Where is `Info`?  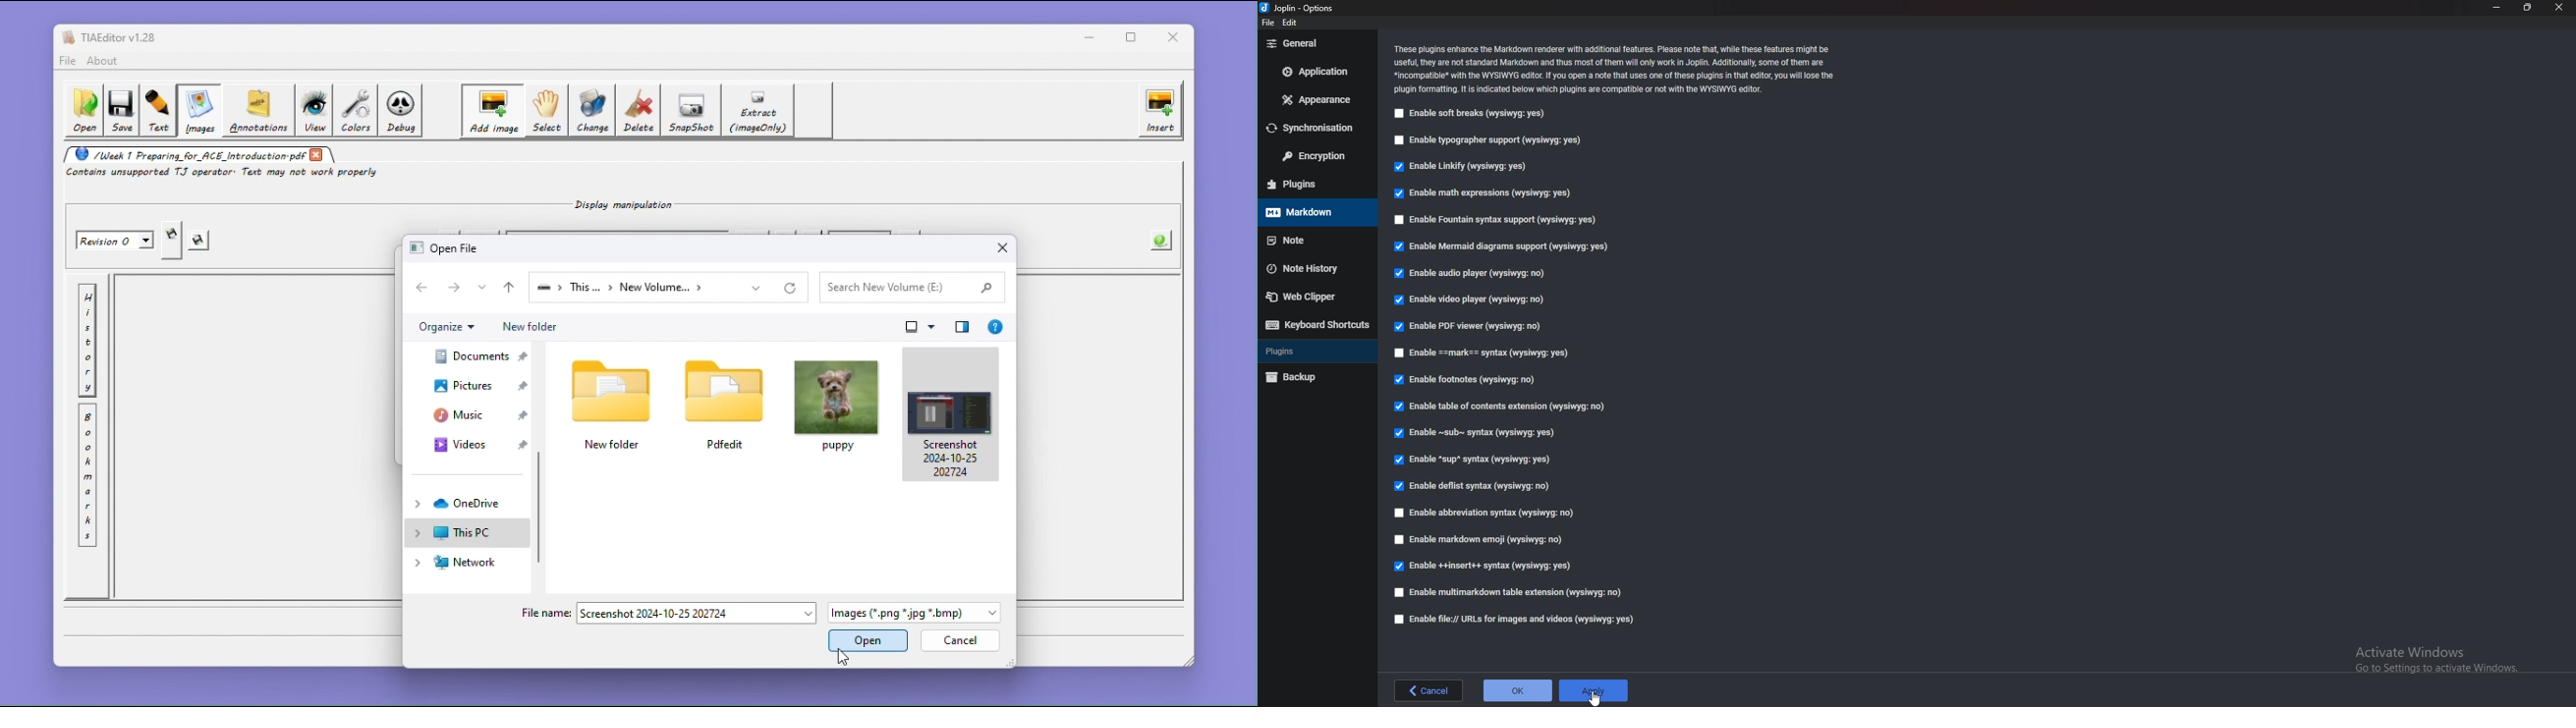
Info is located at coordinates (1617, 69).